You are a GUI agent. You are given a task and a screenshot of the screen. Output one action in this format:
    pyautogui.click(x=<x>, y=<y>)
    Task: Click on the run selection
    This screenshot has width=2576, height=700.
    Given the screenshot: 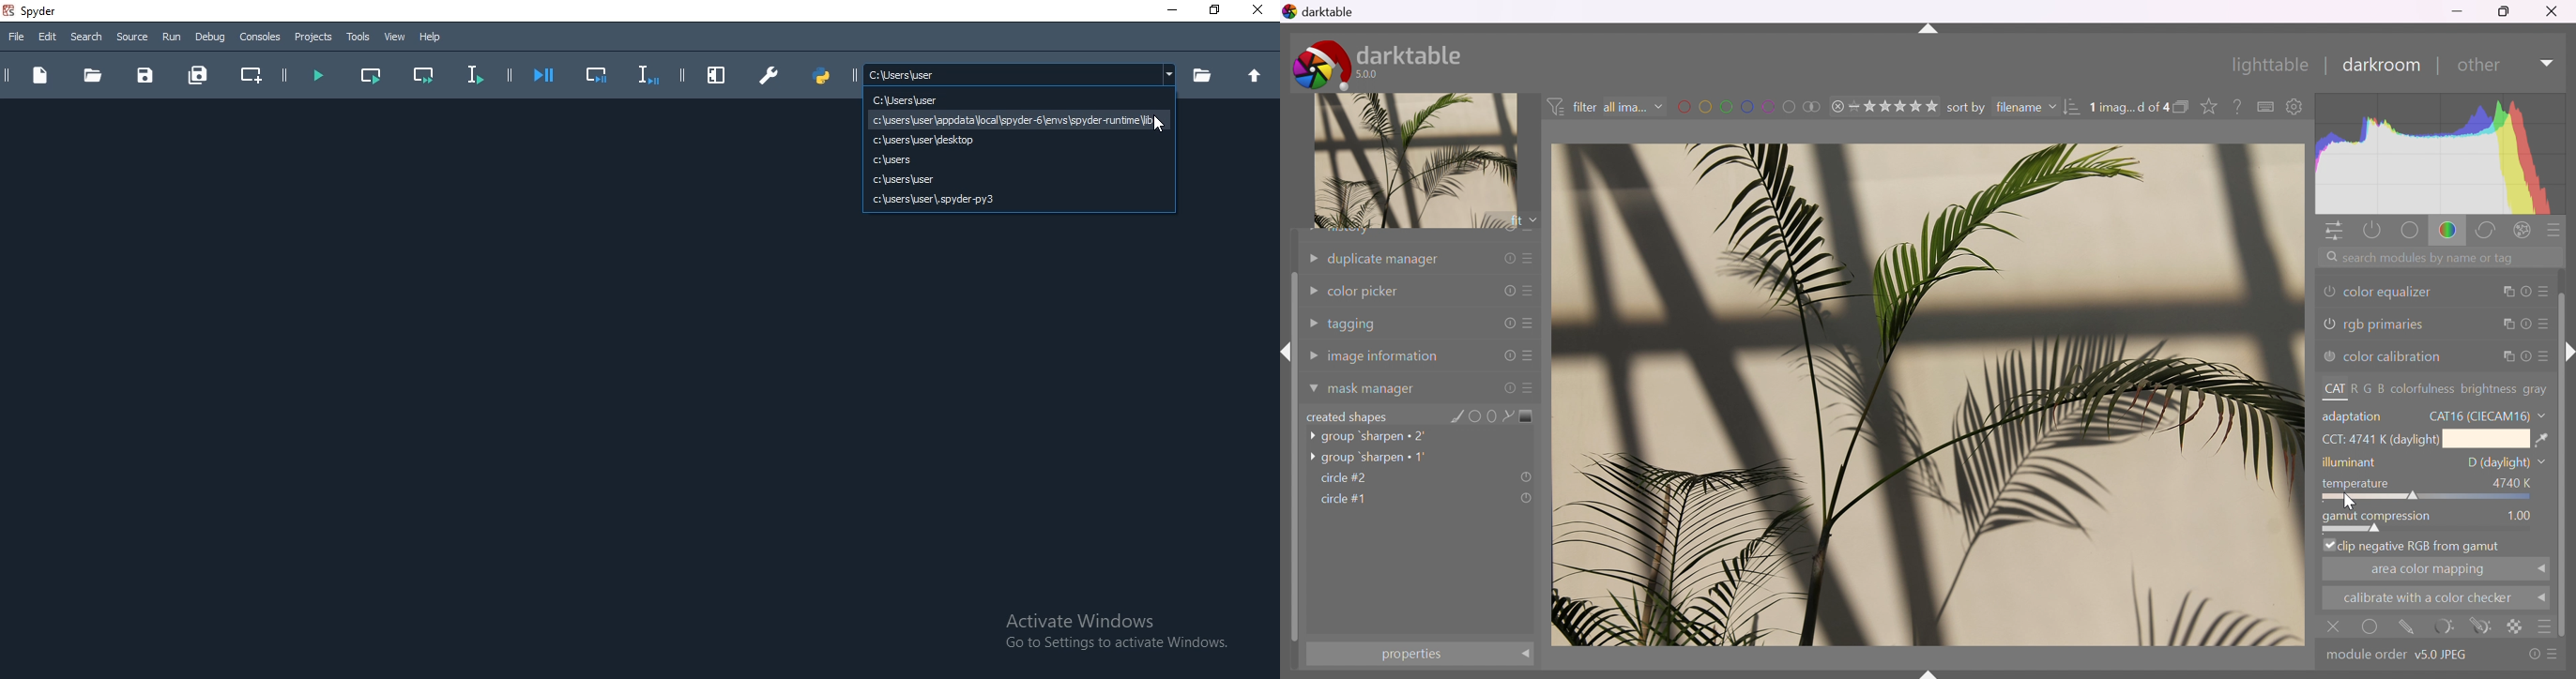 What is the action you would take?
    pyautogui.click(x=474, y=76)
    